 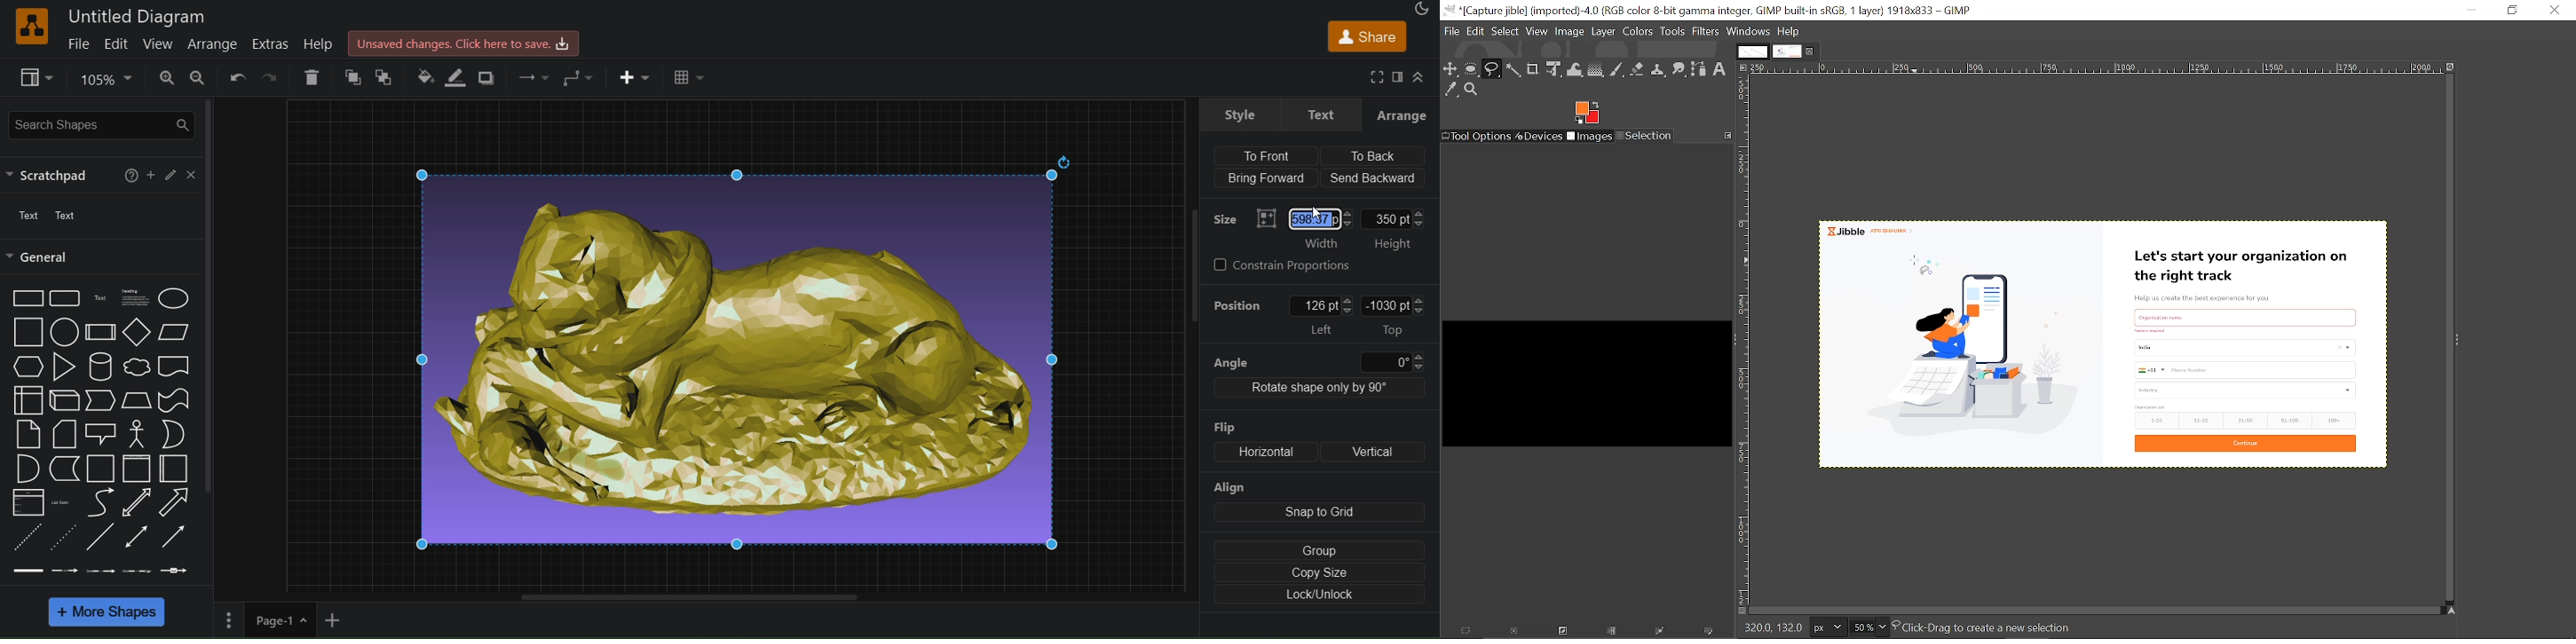 What do you see at coordinates (1266, 178) in the screenshot?
I see `Bring Forward (align)` at bounding box center [1266, 178].